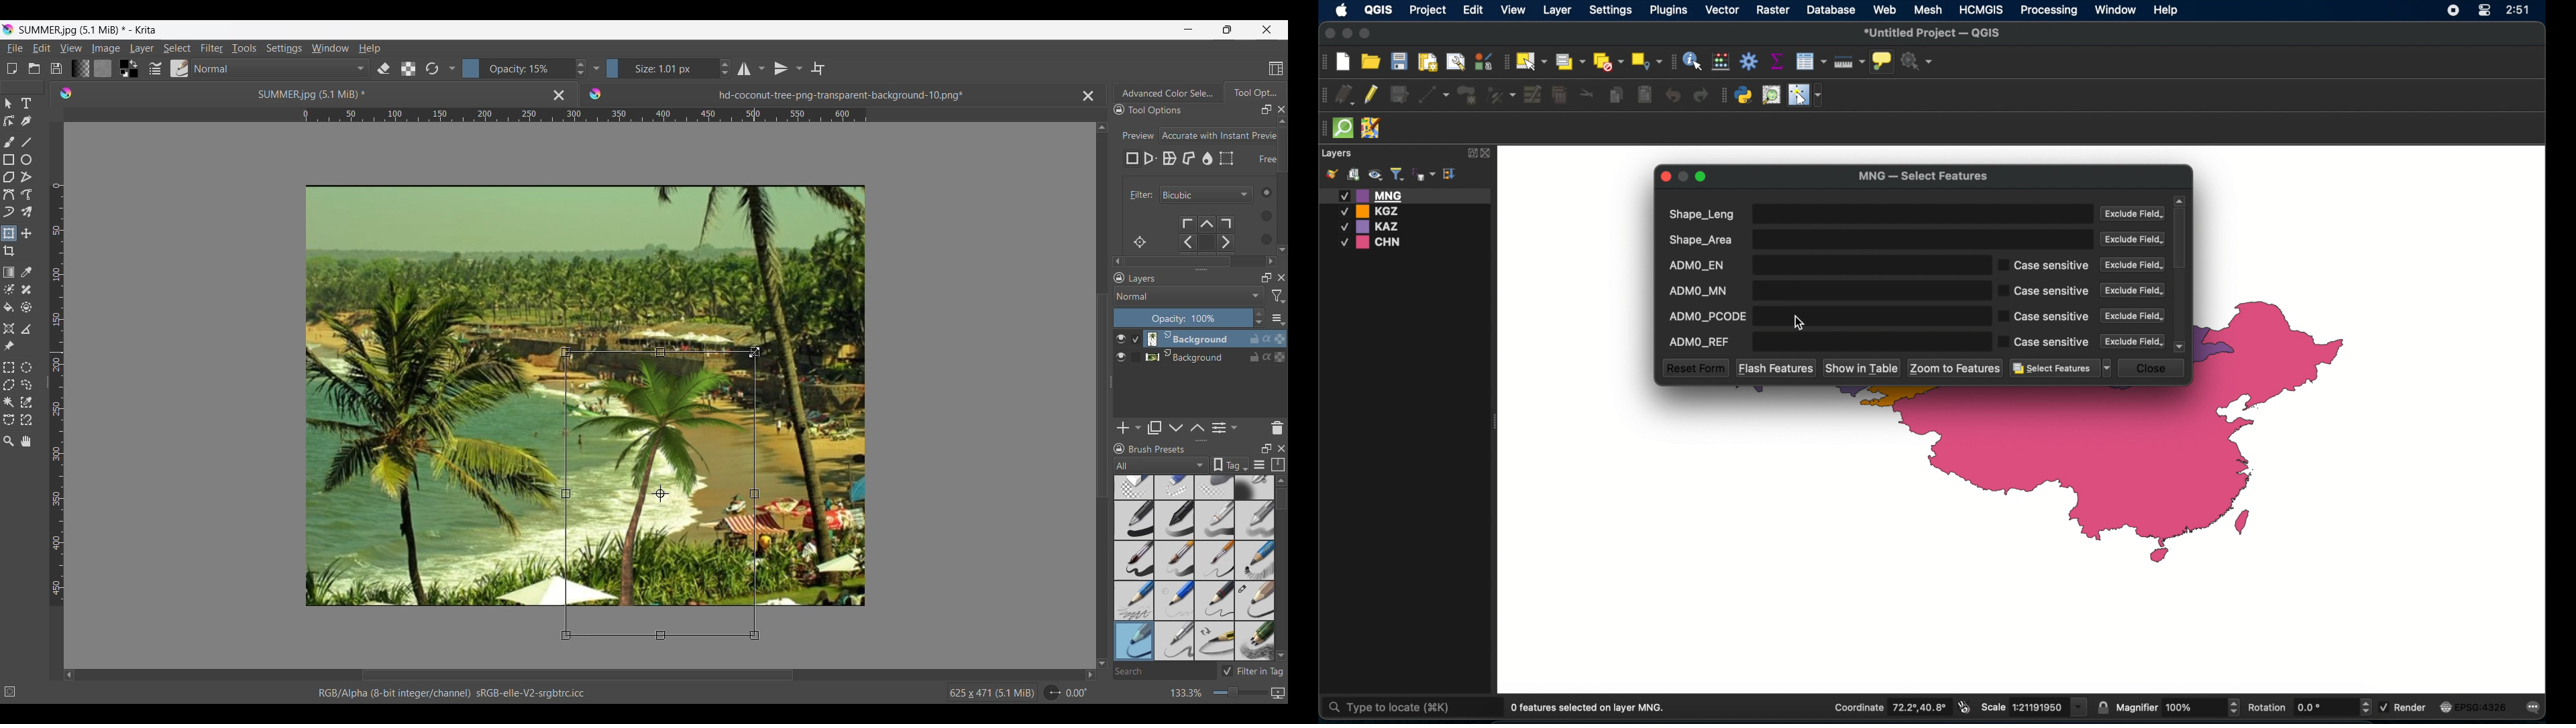  I want to click on Close docker, so click(1281, 109).